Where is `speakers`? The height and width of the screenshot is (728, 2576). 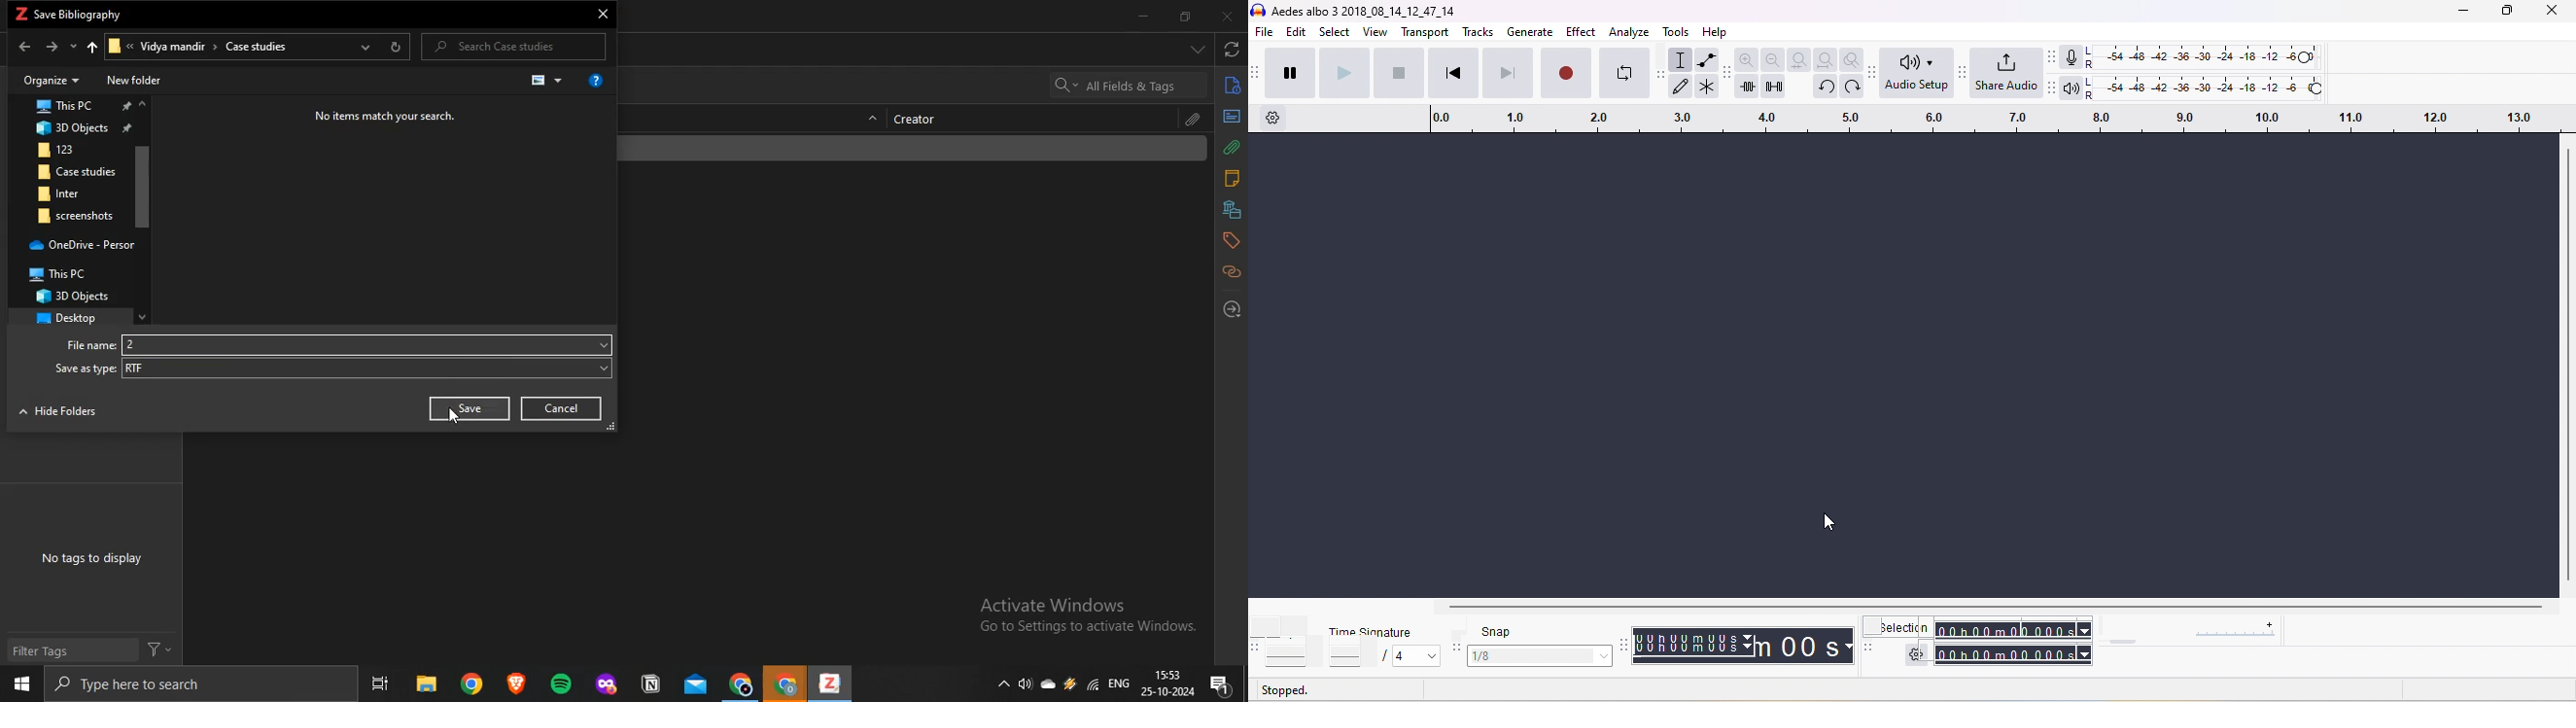 speakers is located at coordinates (1027, 685).